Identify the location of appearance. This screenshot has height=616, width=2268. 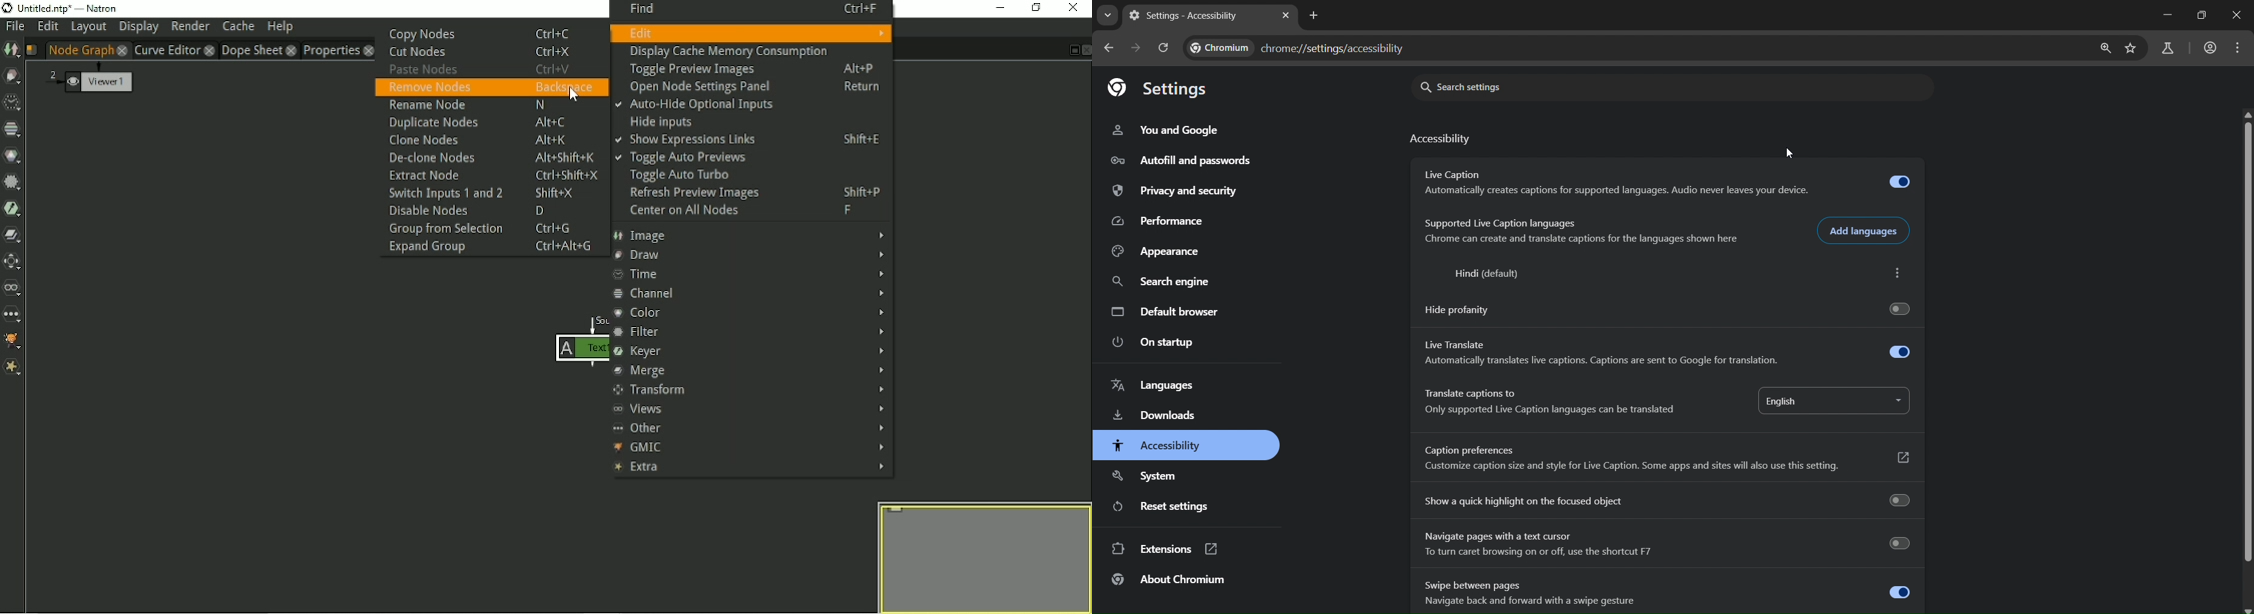
(1160, 250).